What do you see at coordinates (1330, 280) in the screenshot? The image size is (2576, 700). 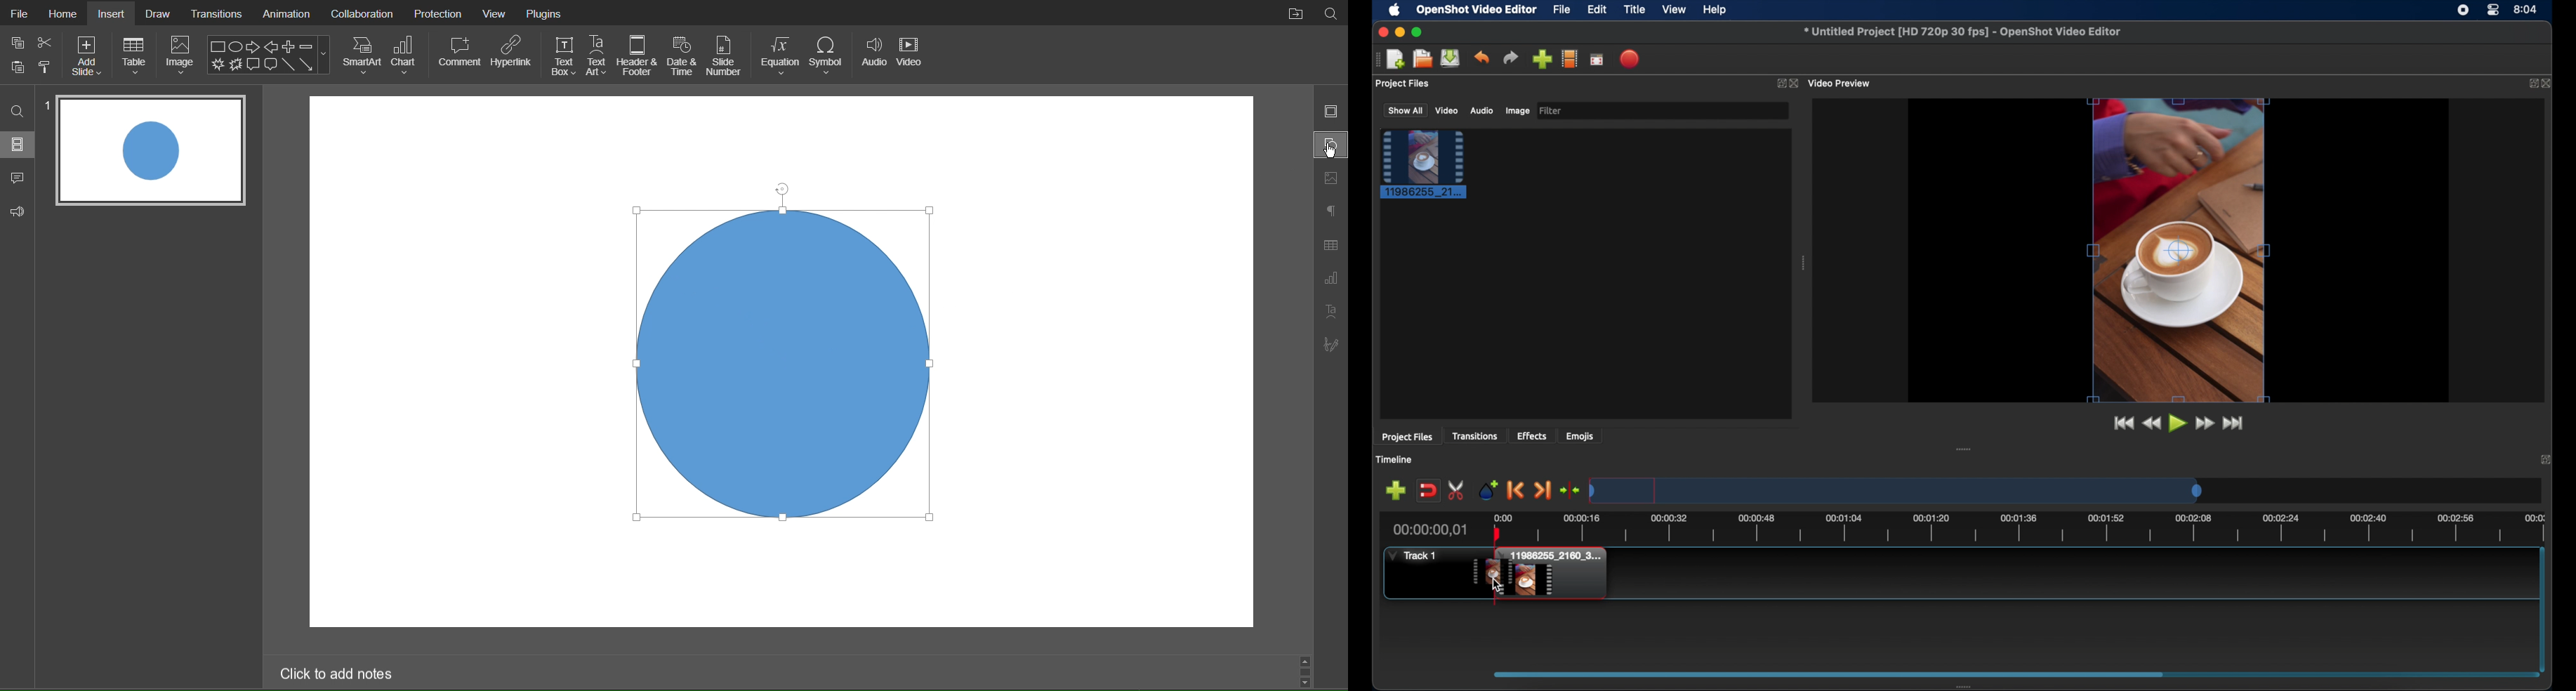 I see `Graph Settings` at bounding box center [1330, 280].